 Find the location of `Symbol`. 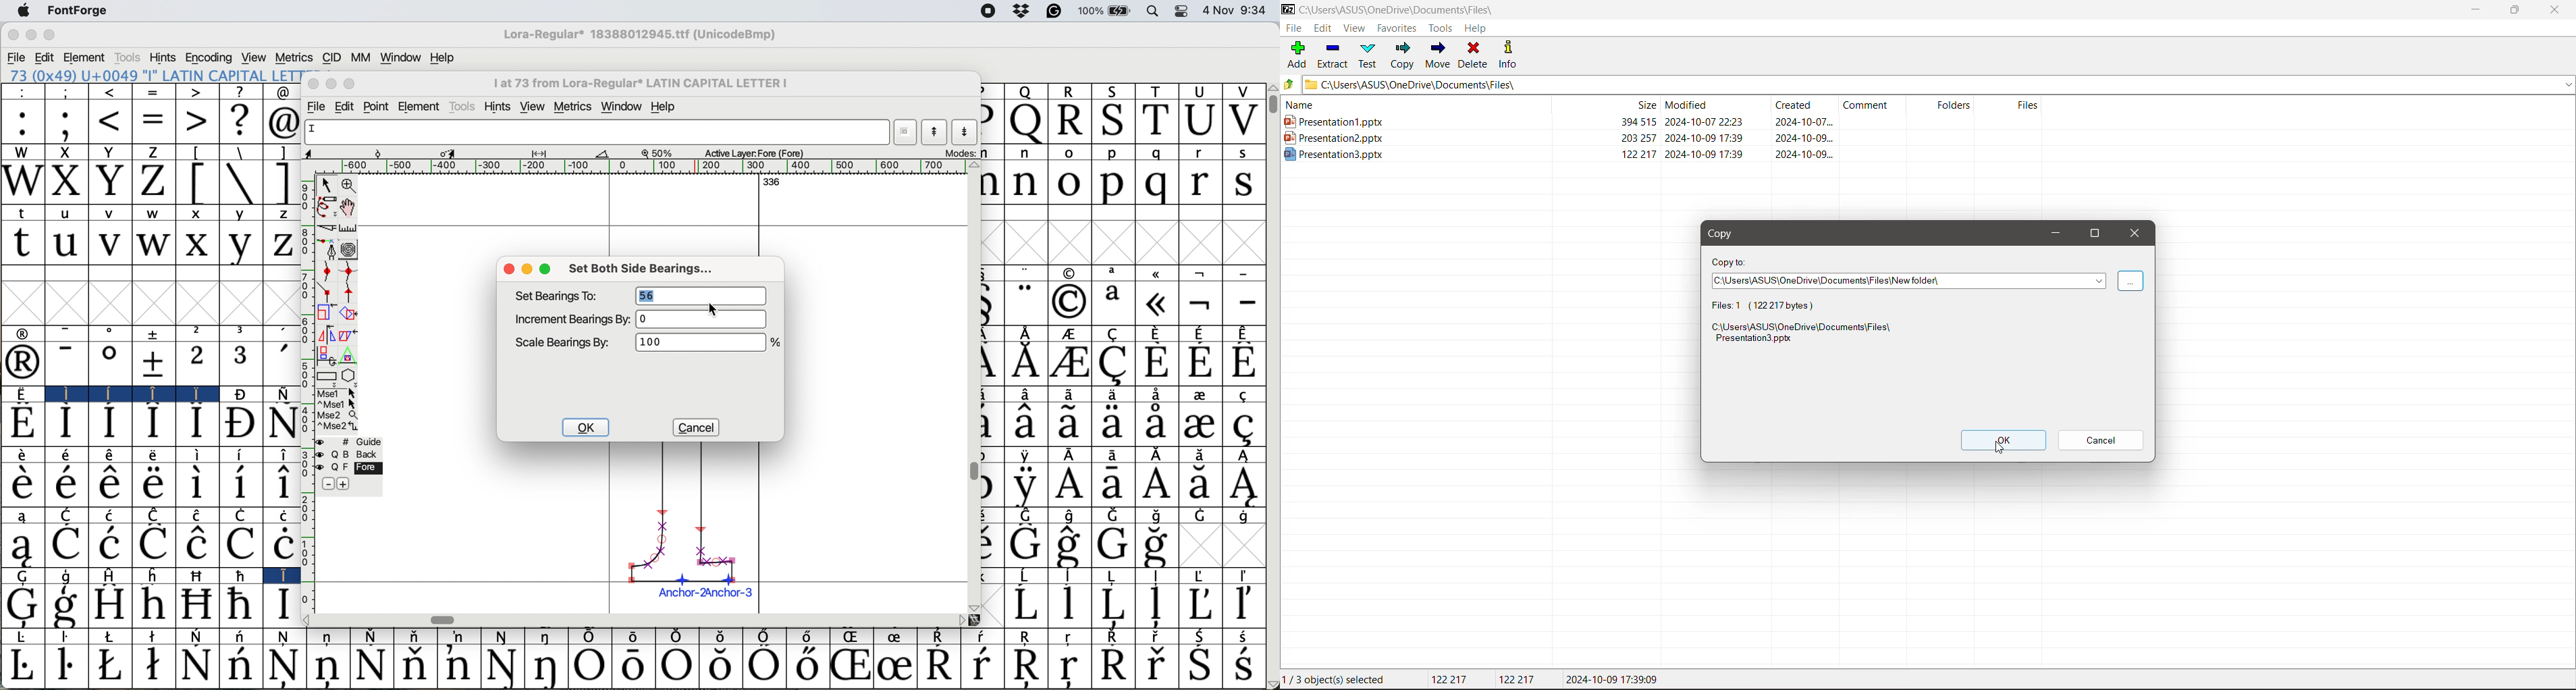

Symbol is located at coordinates (154, 544).